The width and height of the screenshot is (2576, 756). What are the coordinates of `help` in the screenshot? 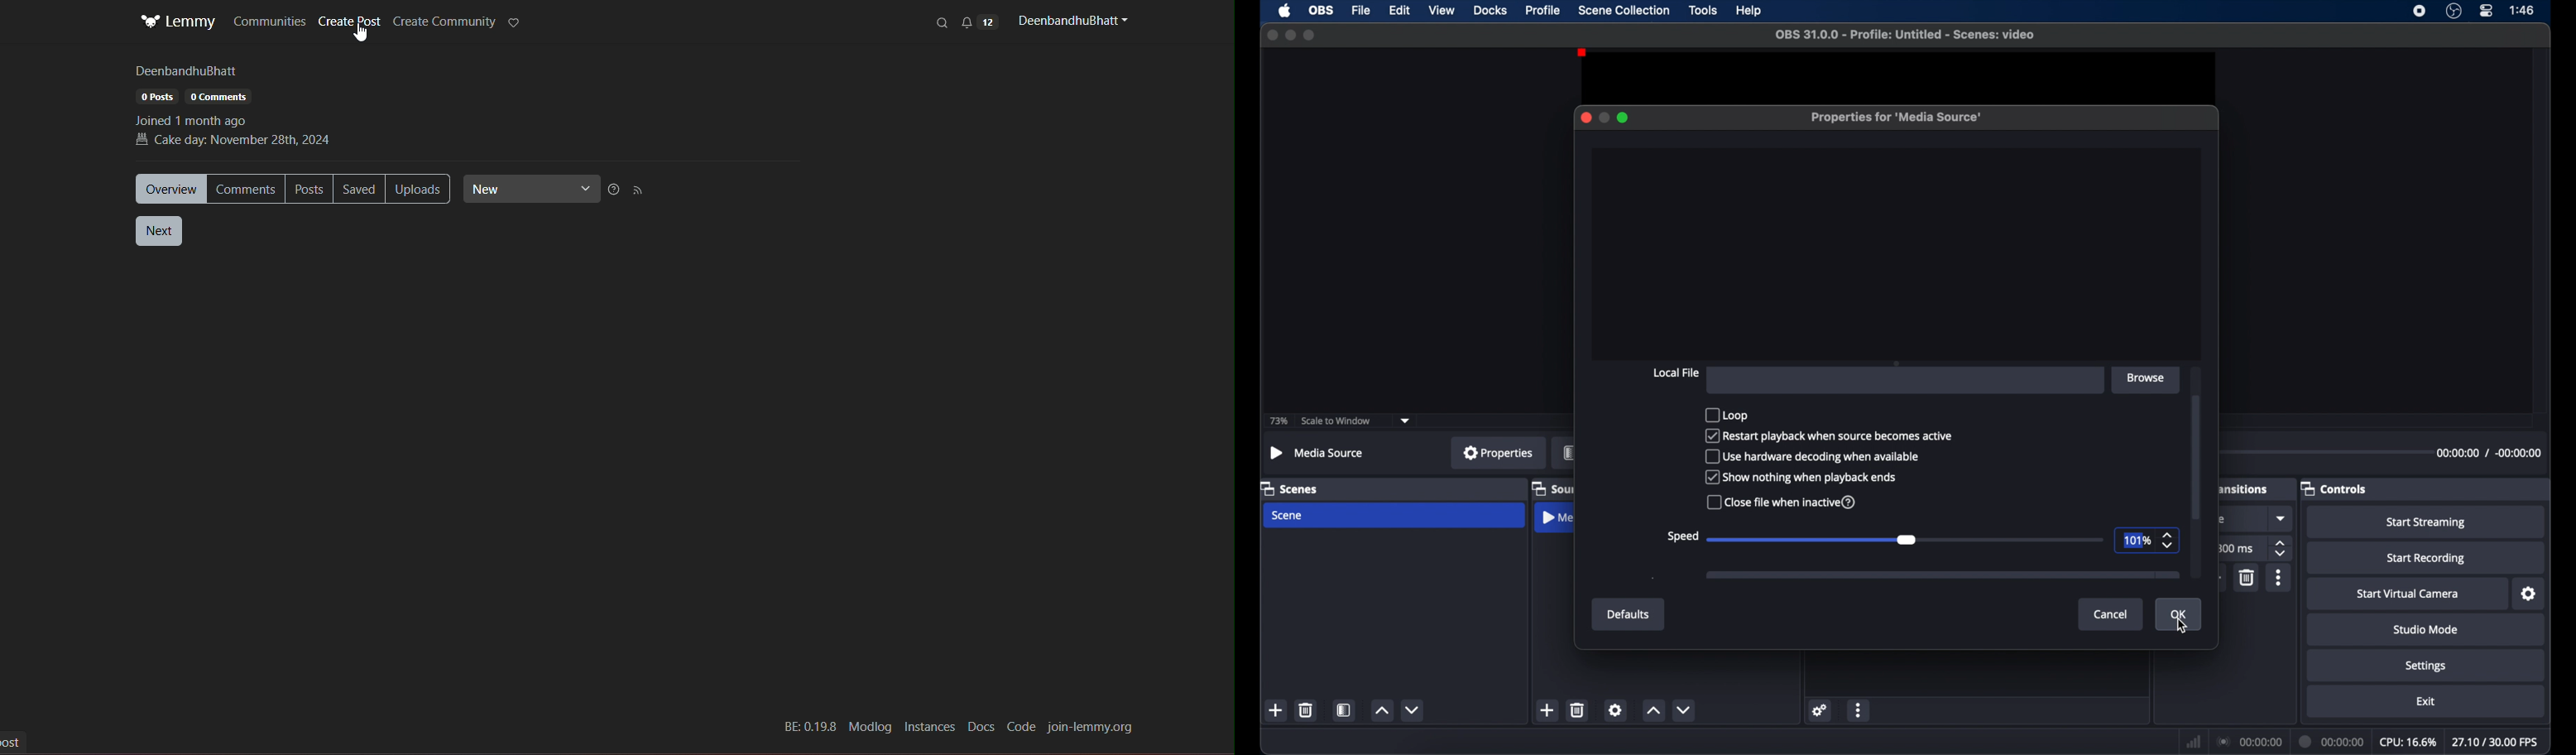 It's located at (615, 190).